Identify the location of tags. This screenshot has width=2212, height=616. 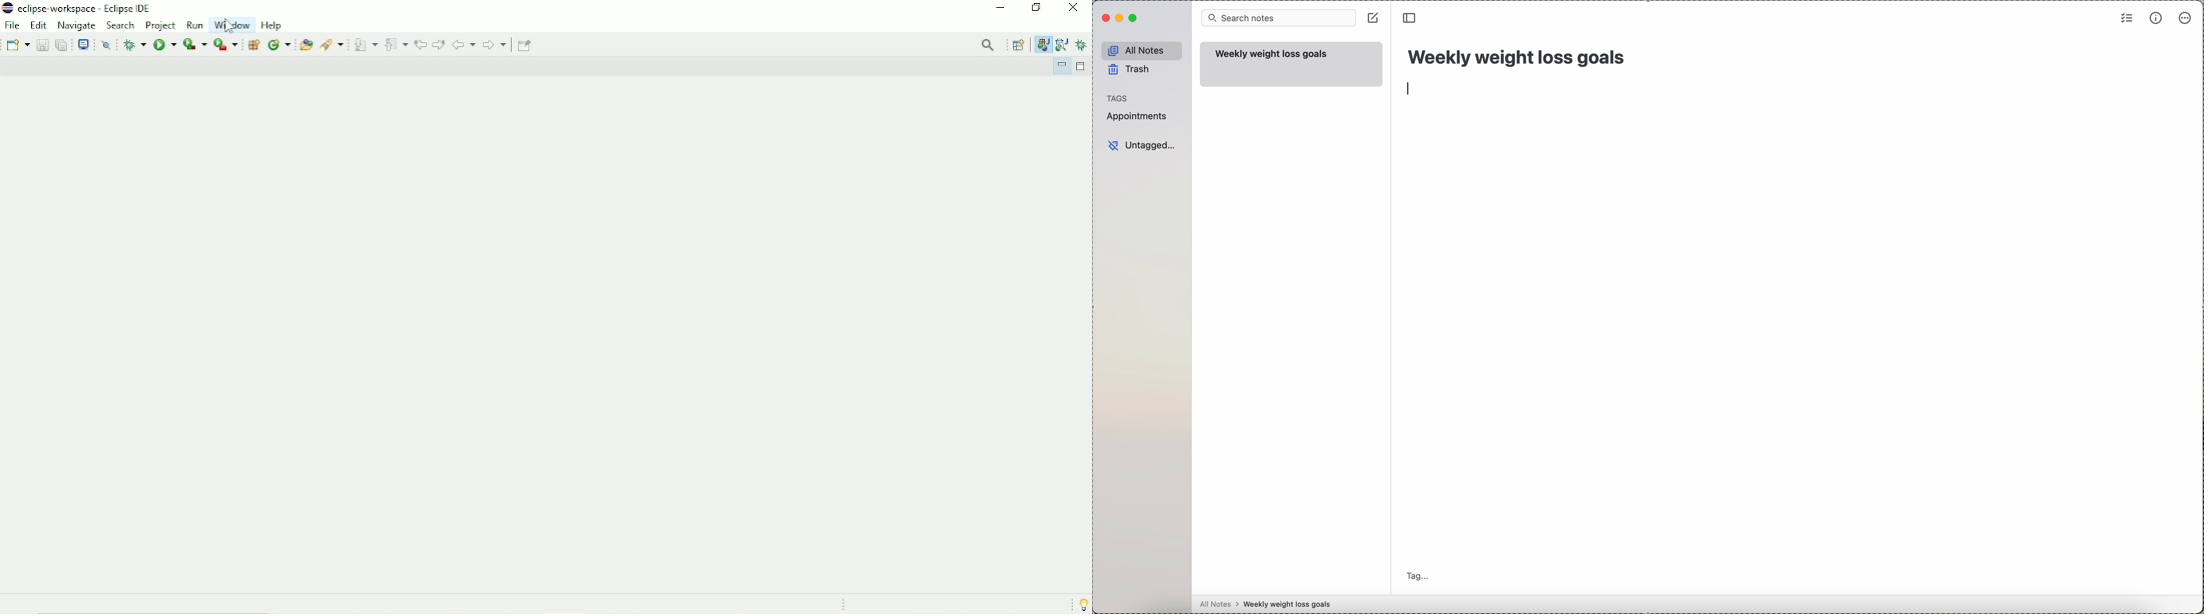
(1118, 98).